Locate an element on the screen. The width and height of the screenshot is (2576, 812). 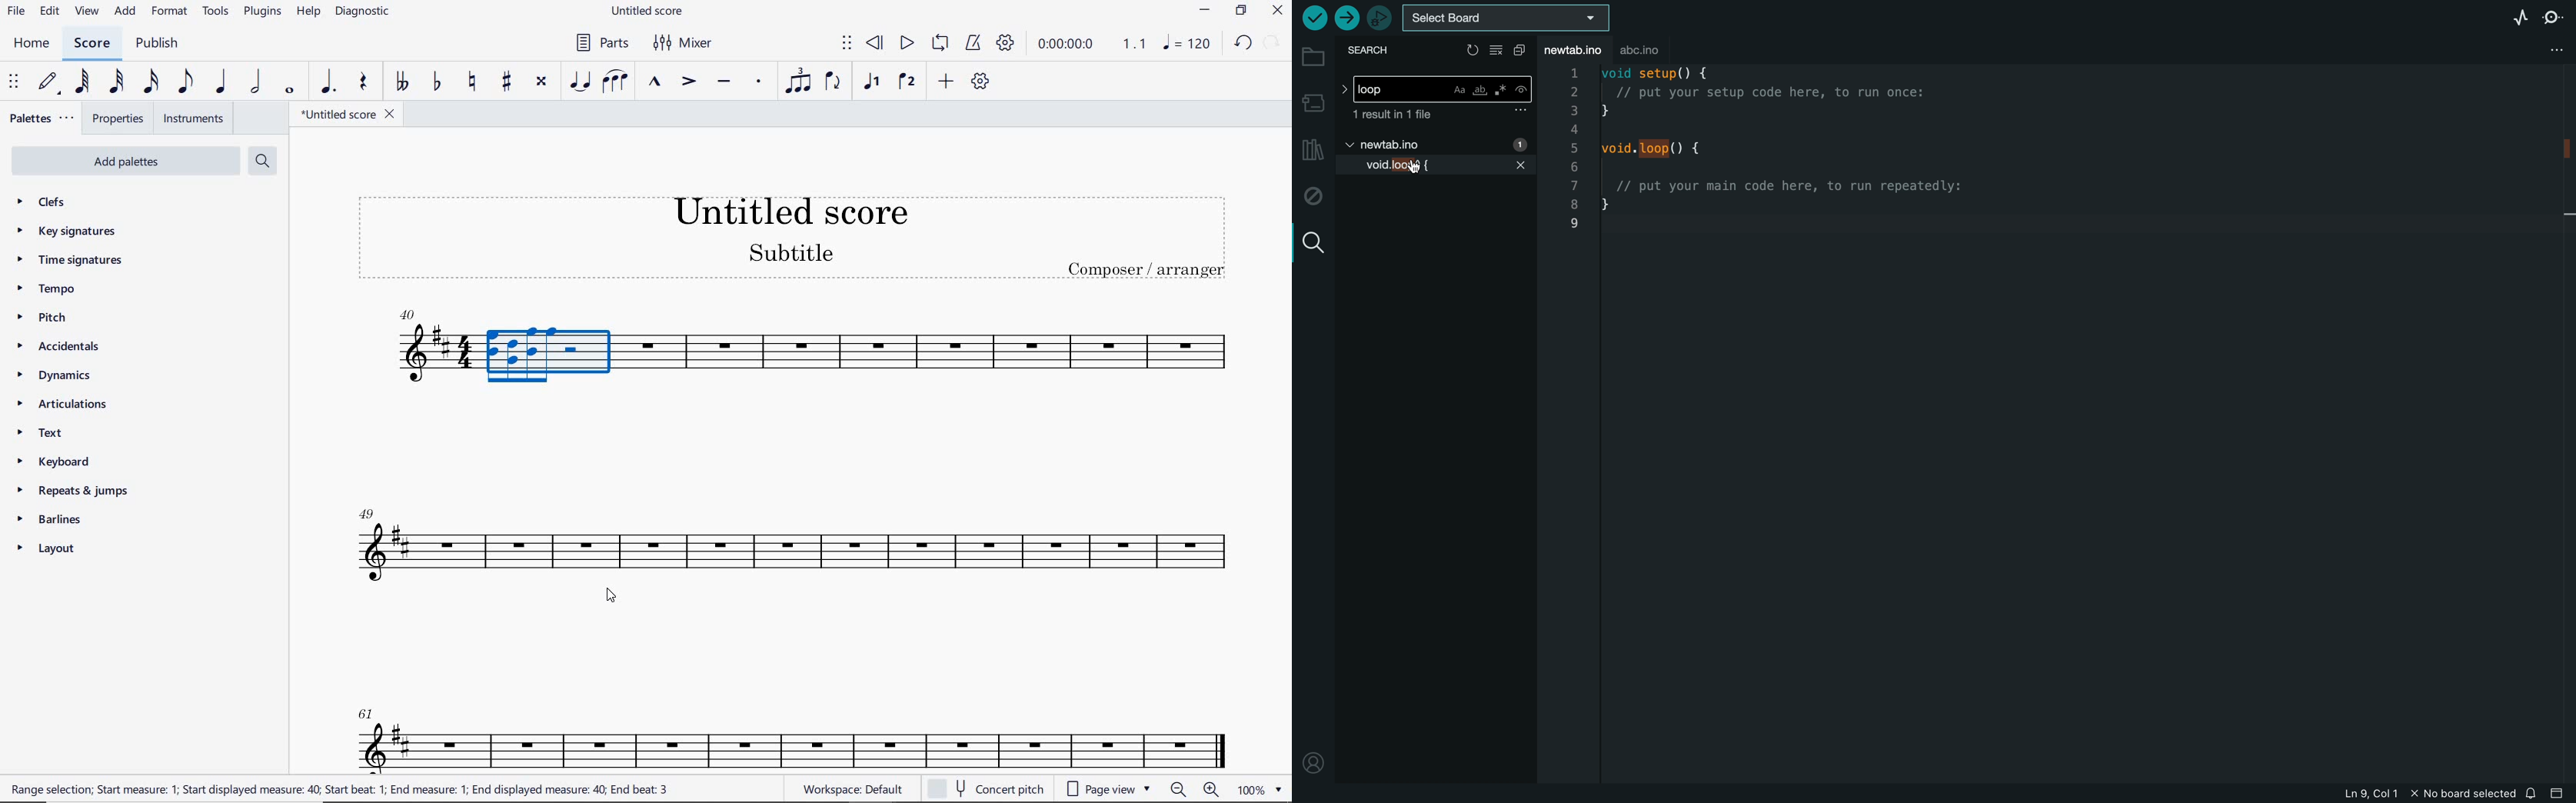
SELECT TO MOVE is located at coordinates (847, 44).